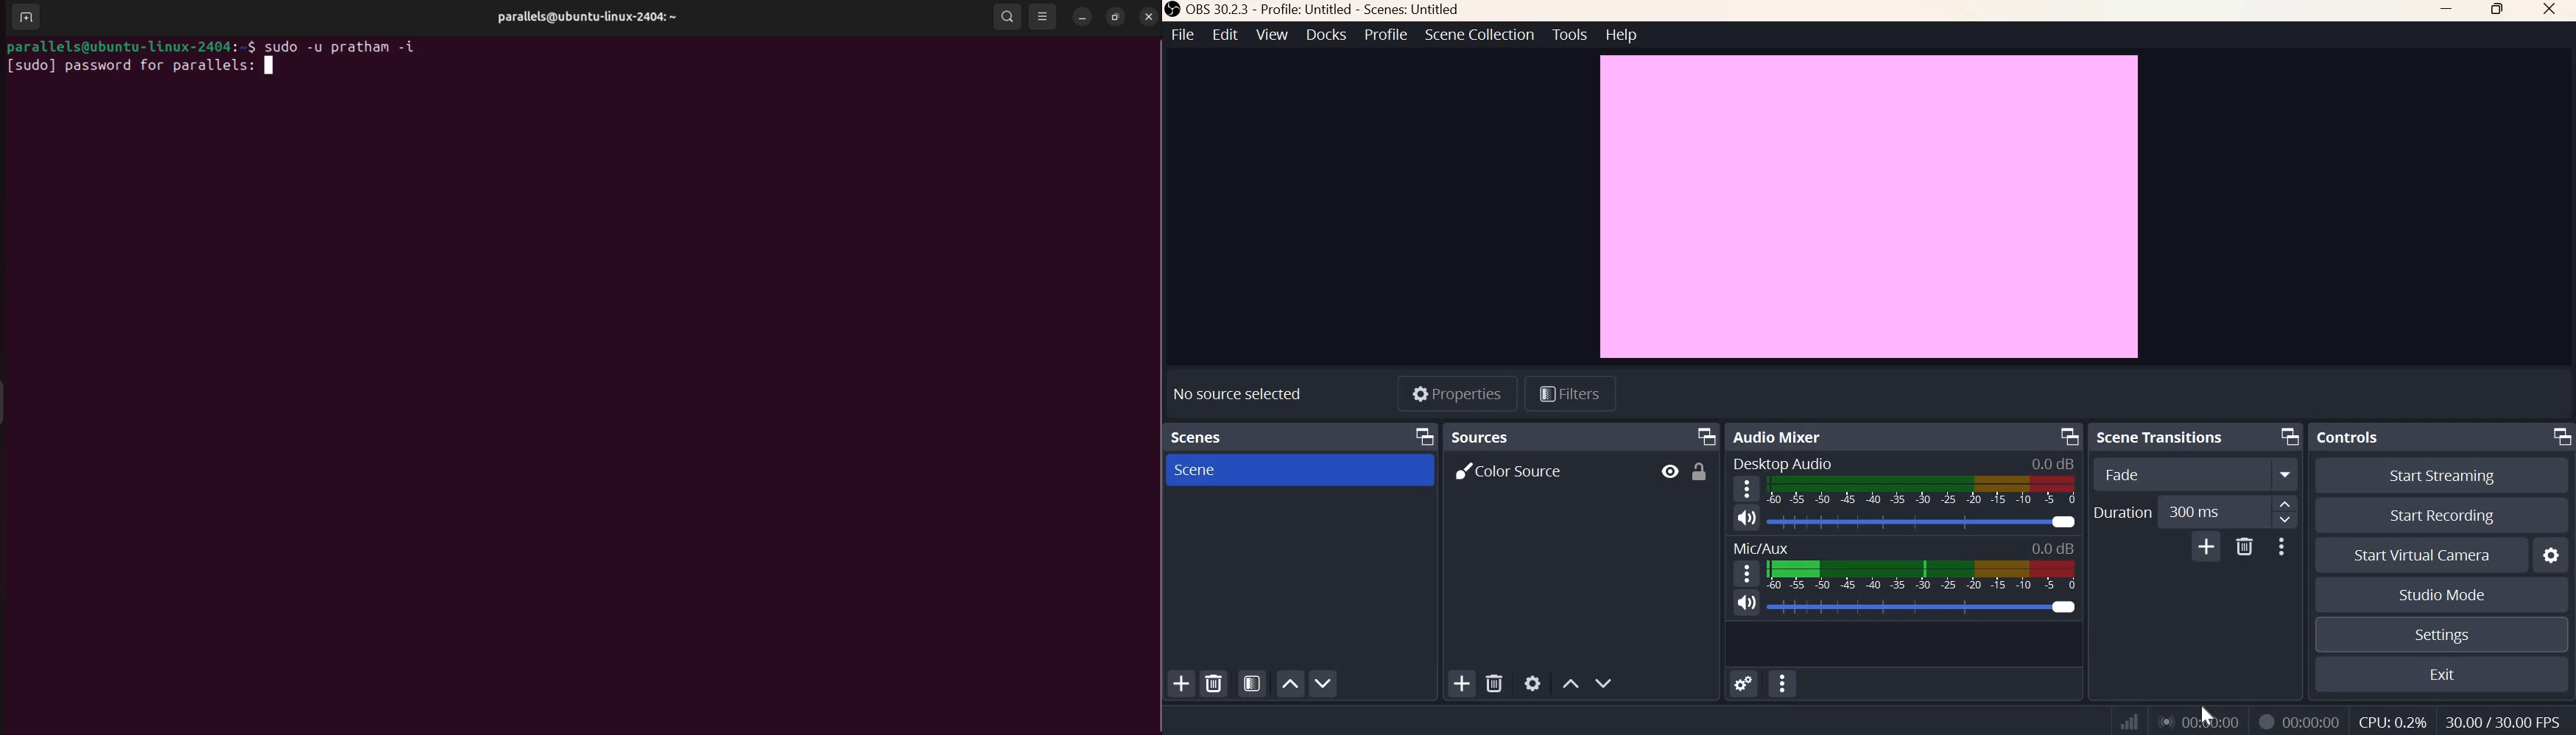 Image resolution: width=2576 pixels, height=756 pixels. Describe the element at coordinates (1312, 10) in the screenshot. I see `OBS 30.2.3 - Profile: Untitled - Scenes: Untitled` at that location.